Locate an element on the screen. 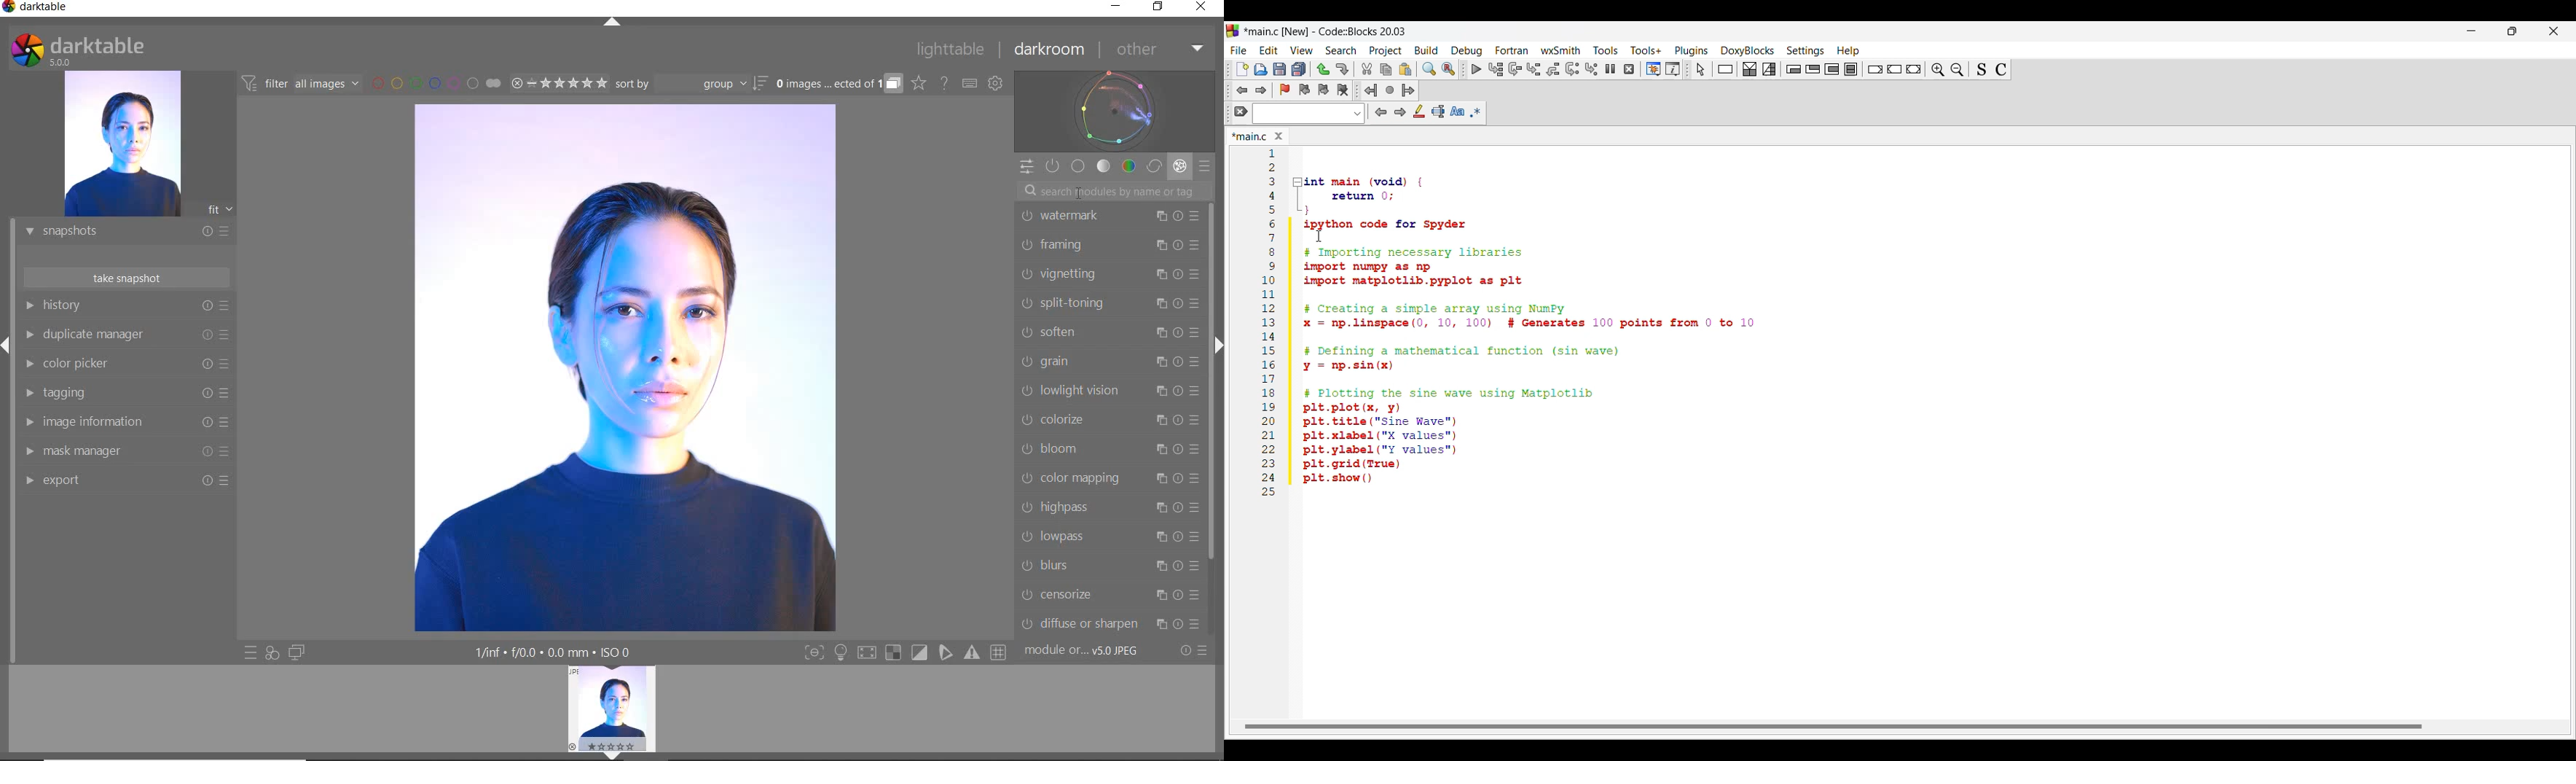  Selection is located at coordinates (1769, 69).